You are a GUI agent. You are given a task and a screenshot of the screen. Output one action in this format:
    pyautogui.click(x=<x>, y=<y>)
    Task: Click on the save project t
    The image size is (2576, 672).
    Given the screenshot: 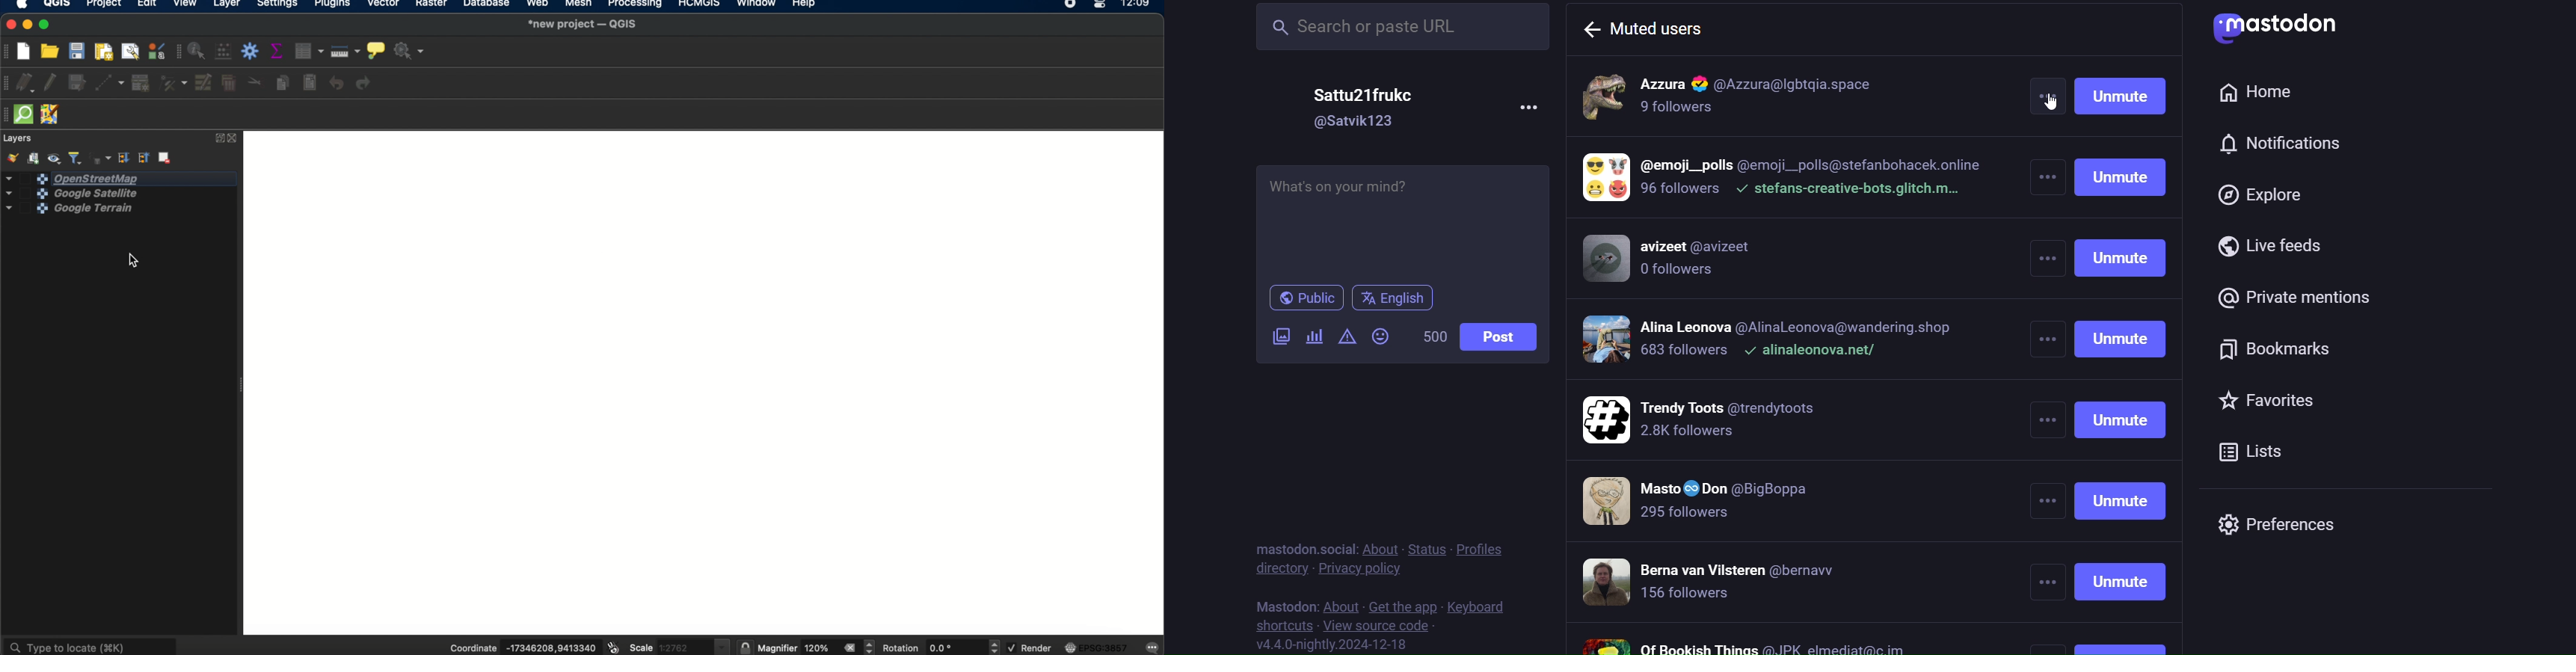 What is the action you would take?
    pyautogui.click(x=78, y=51)
    